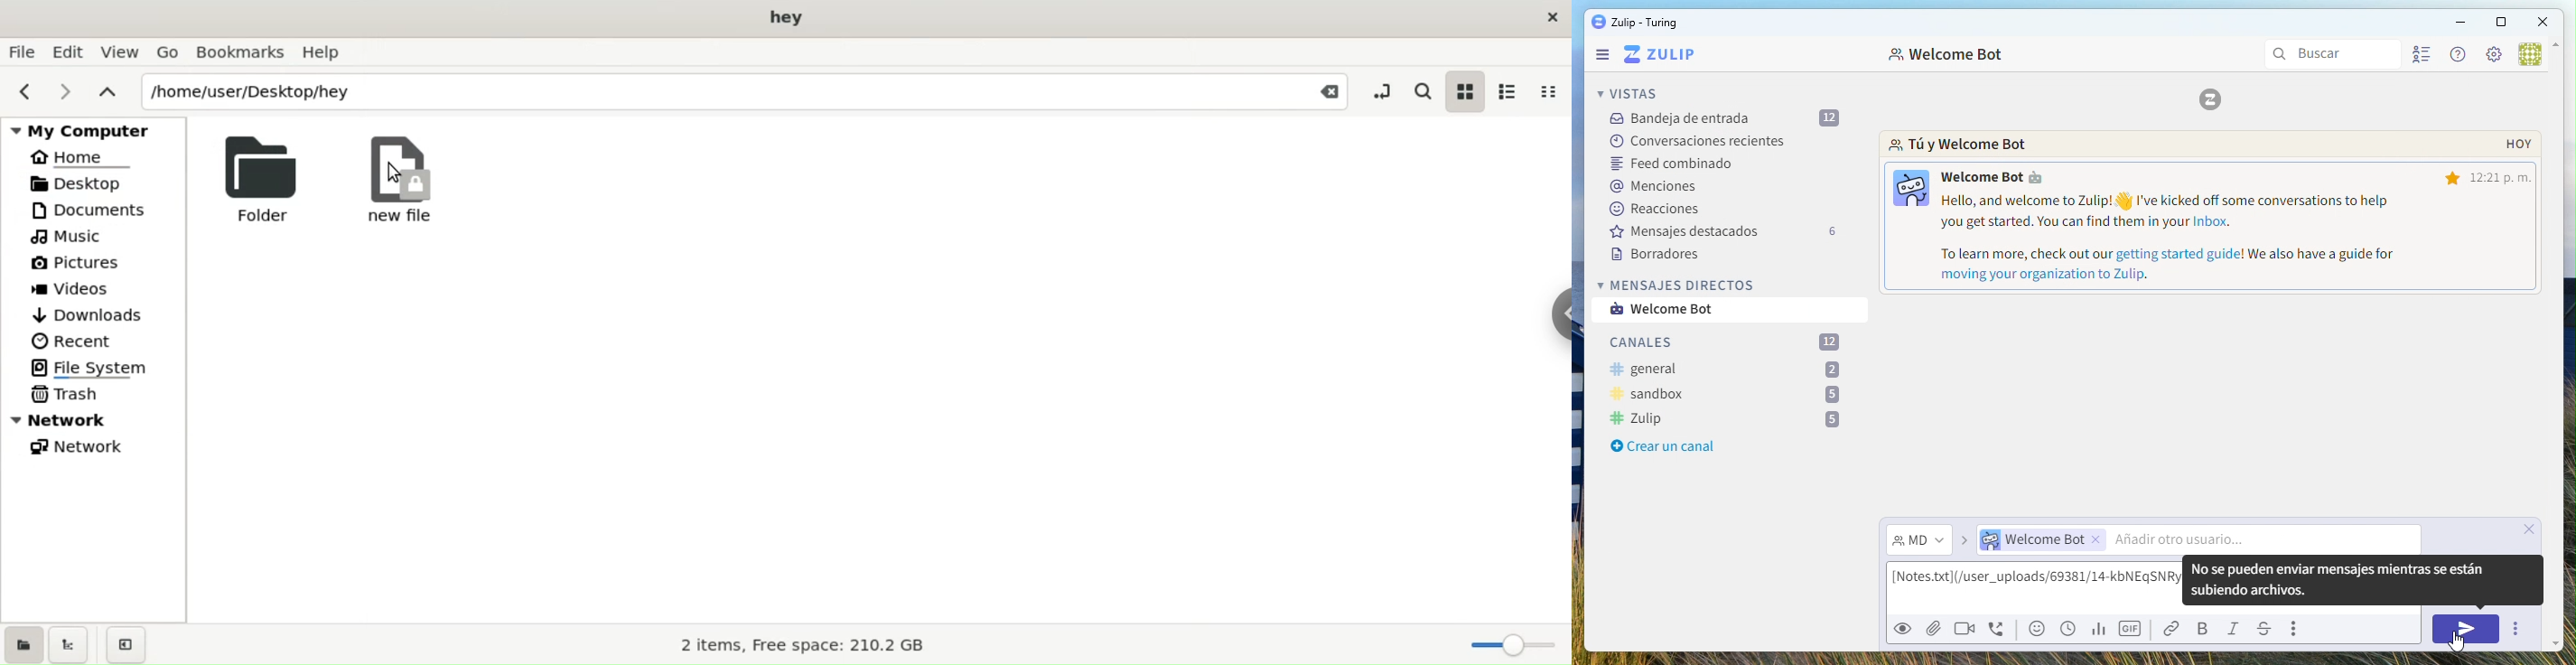 This screenshot has height=672, width=2576. Describe the element at coordinates (69, 51) in the screenshot. I see `Edit` at that location.